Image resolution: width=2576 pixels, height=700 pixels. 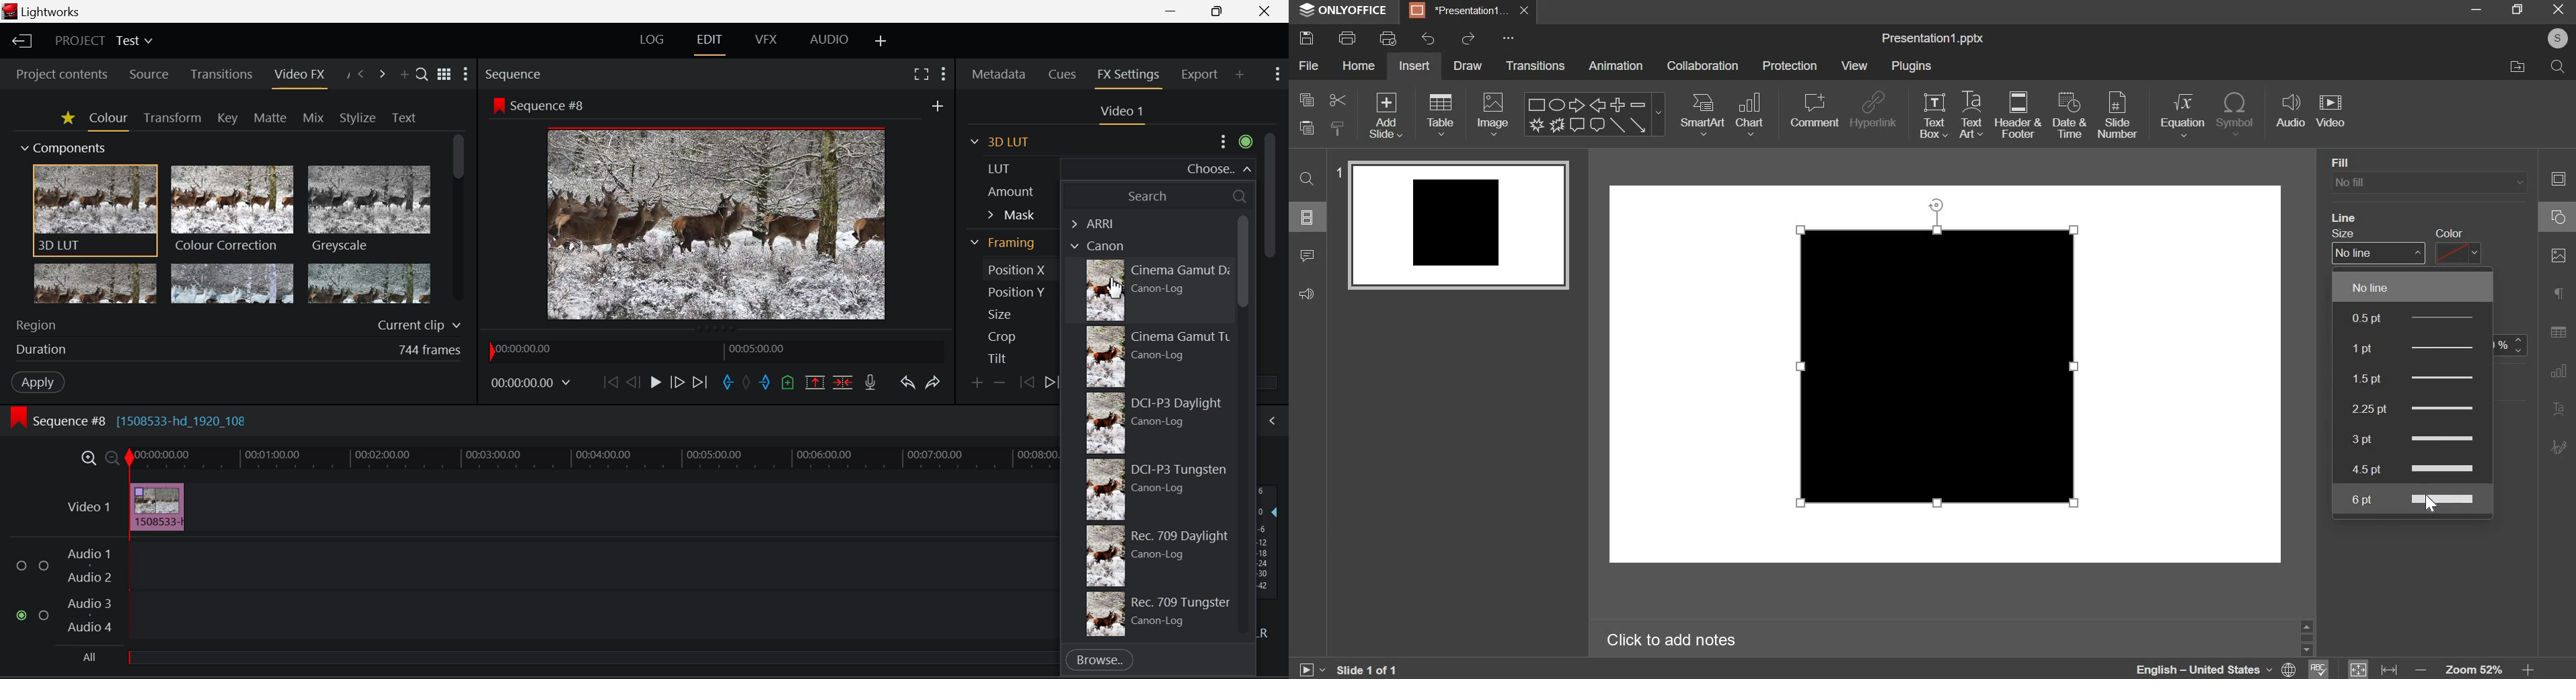 What do you see at coordinates (2413, 378) in the screenshot?
I see `1.5pt` at bounding box center [2413, 378].